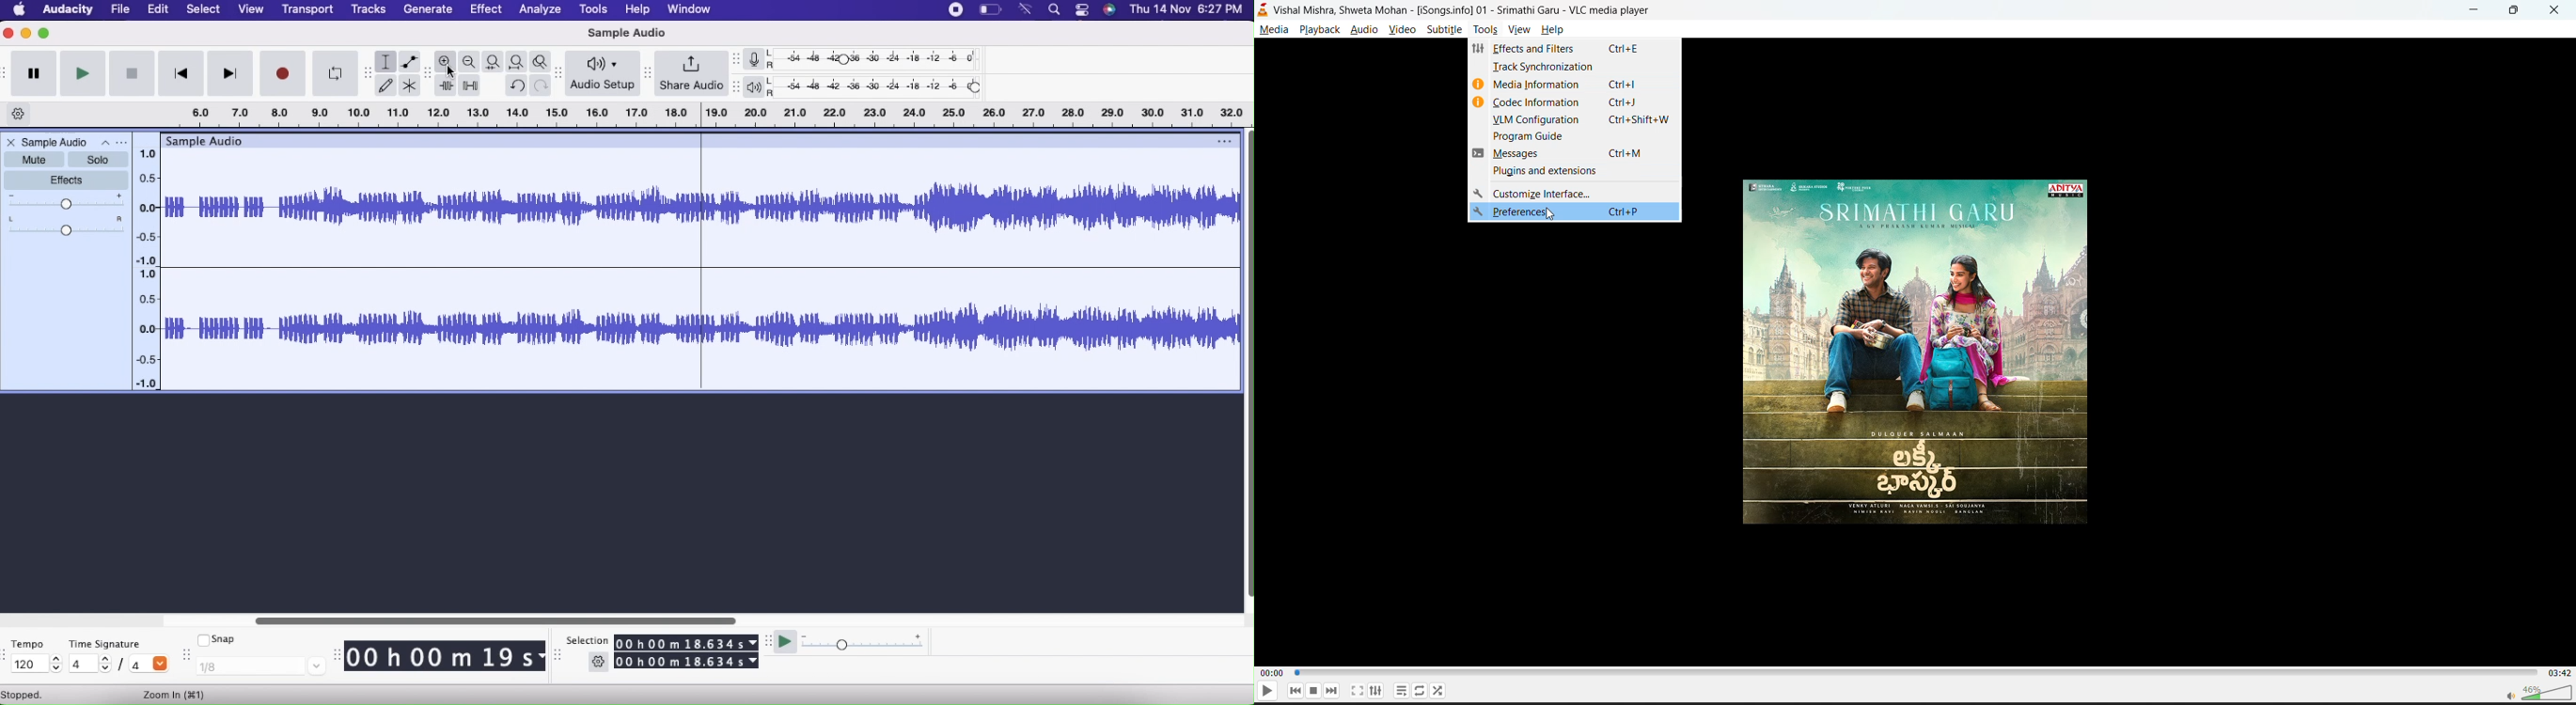 The height and width of the screenshot is (728, 2576). What do you see at coordinates (260, 667) in the screenshot?
I see `1/8` at bounding box center [260, 667].